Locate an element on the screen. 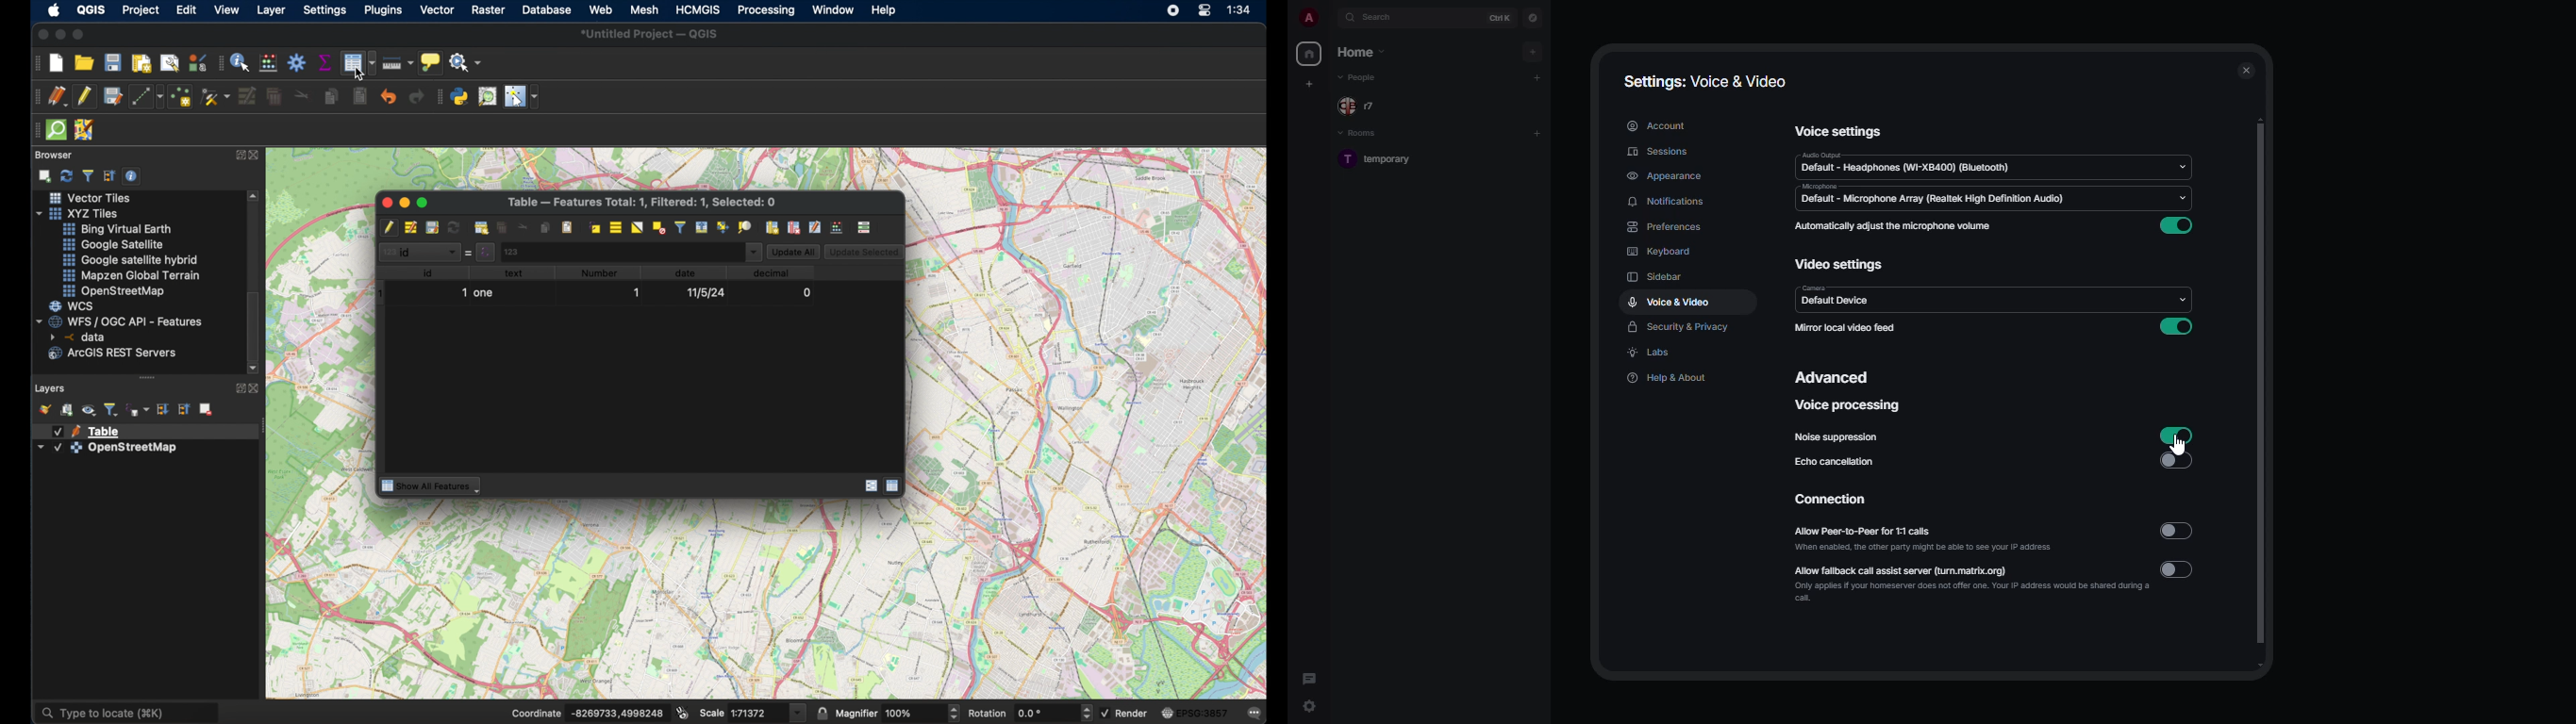 The height and width of the screenshot is (728, 2576). invert selection is located at coordinates (637, 227).